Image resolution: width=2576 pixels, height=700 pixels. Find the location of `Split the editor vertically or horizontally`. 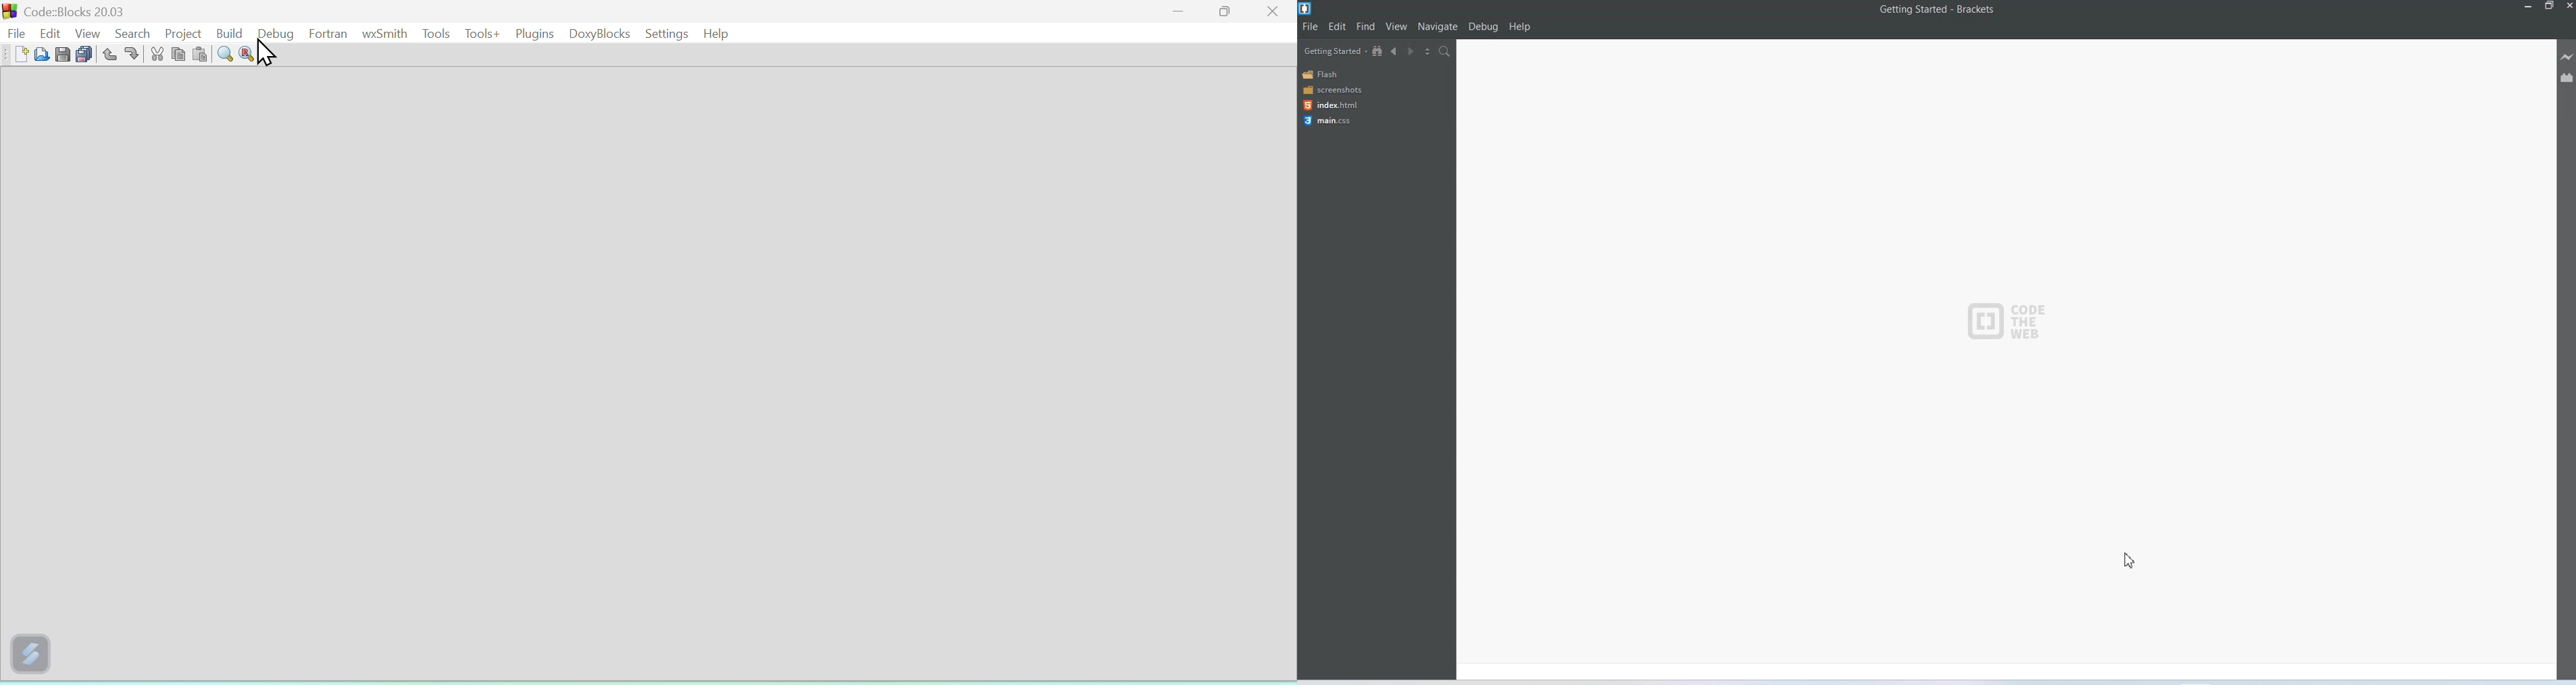

Split the editor vertically or horizontally is located at coordinates (1427, 52).